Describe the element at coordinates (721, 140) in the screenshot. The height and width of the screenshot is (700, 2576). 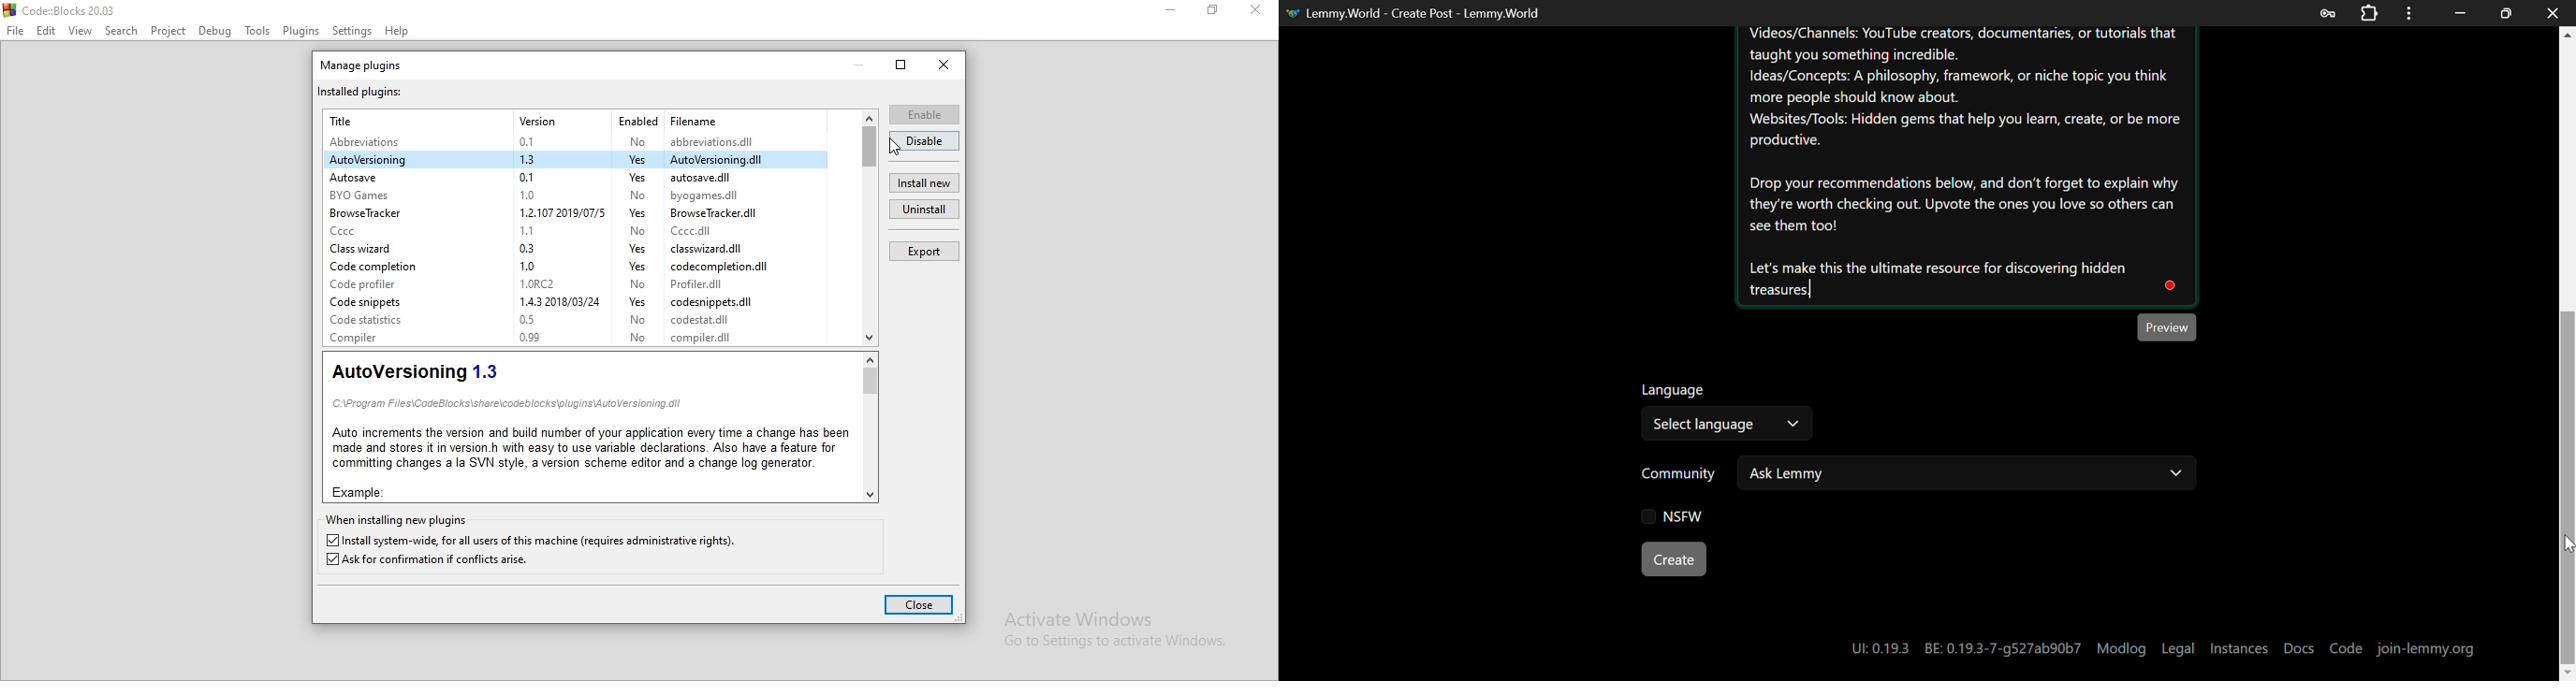
I see `abbreviations.dil` at that location.